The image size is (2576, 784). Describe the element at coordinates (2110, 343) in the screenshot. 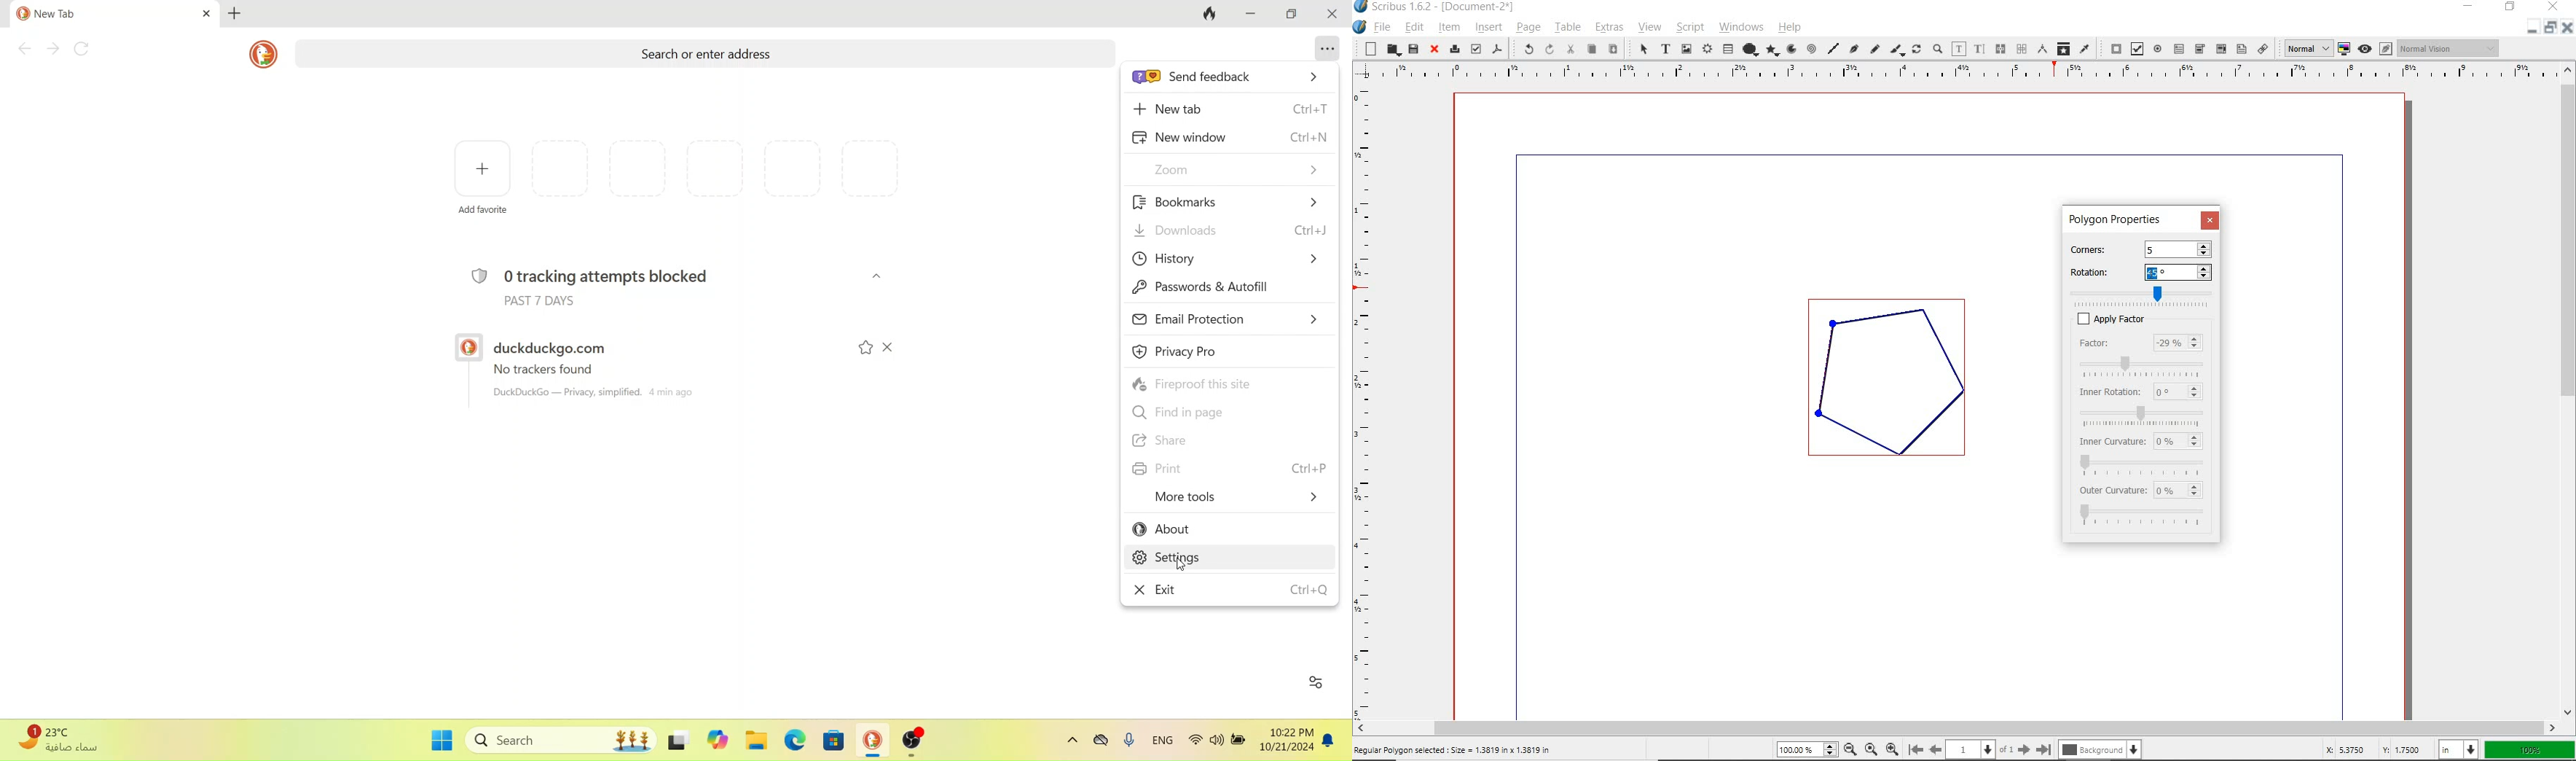

I see `FACTOR` at that location.